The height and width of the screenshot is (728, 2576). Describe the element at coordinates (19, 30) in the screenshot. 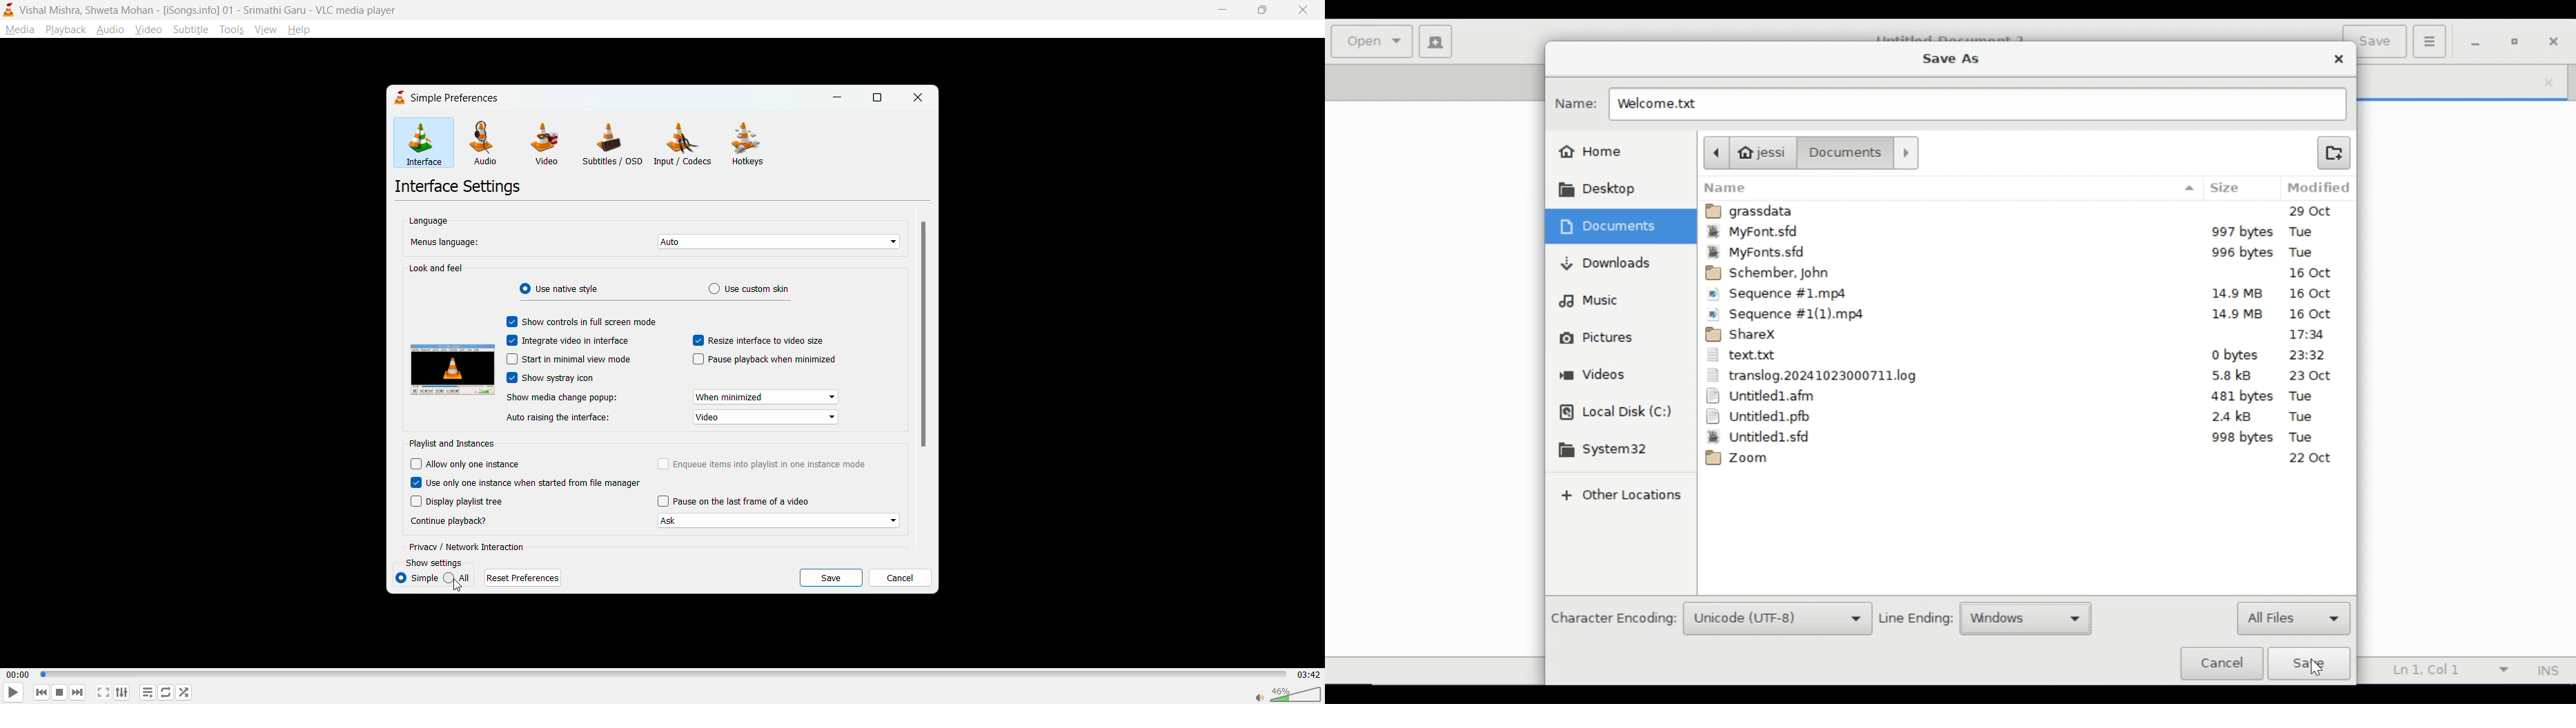

I see `media` at that location.